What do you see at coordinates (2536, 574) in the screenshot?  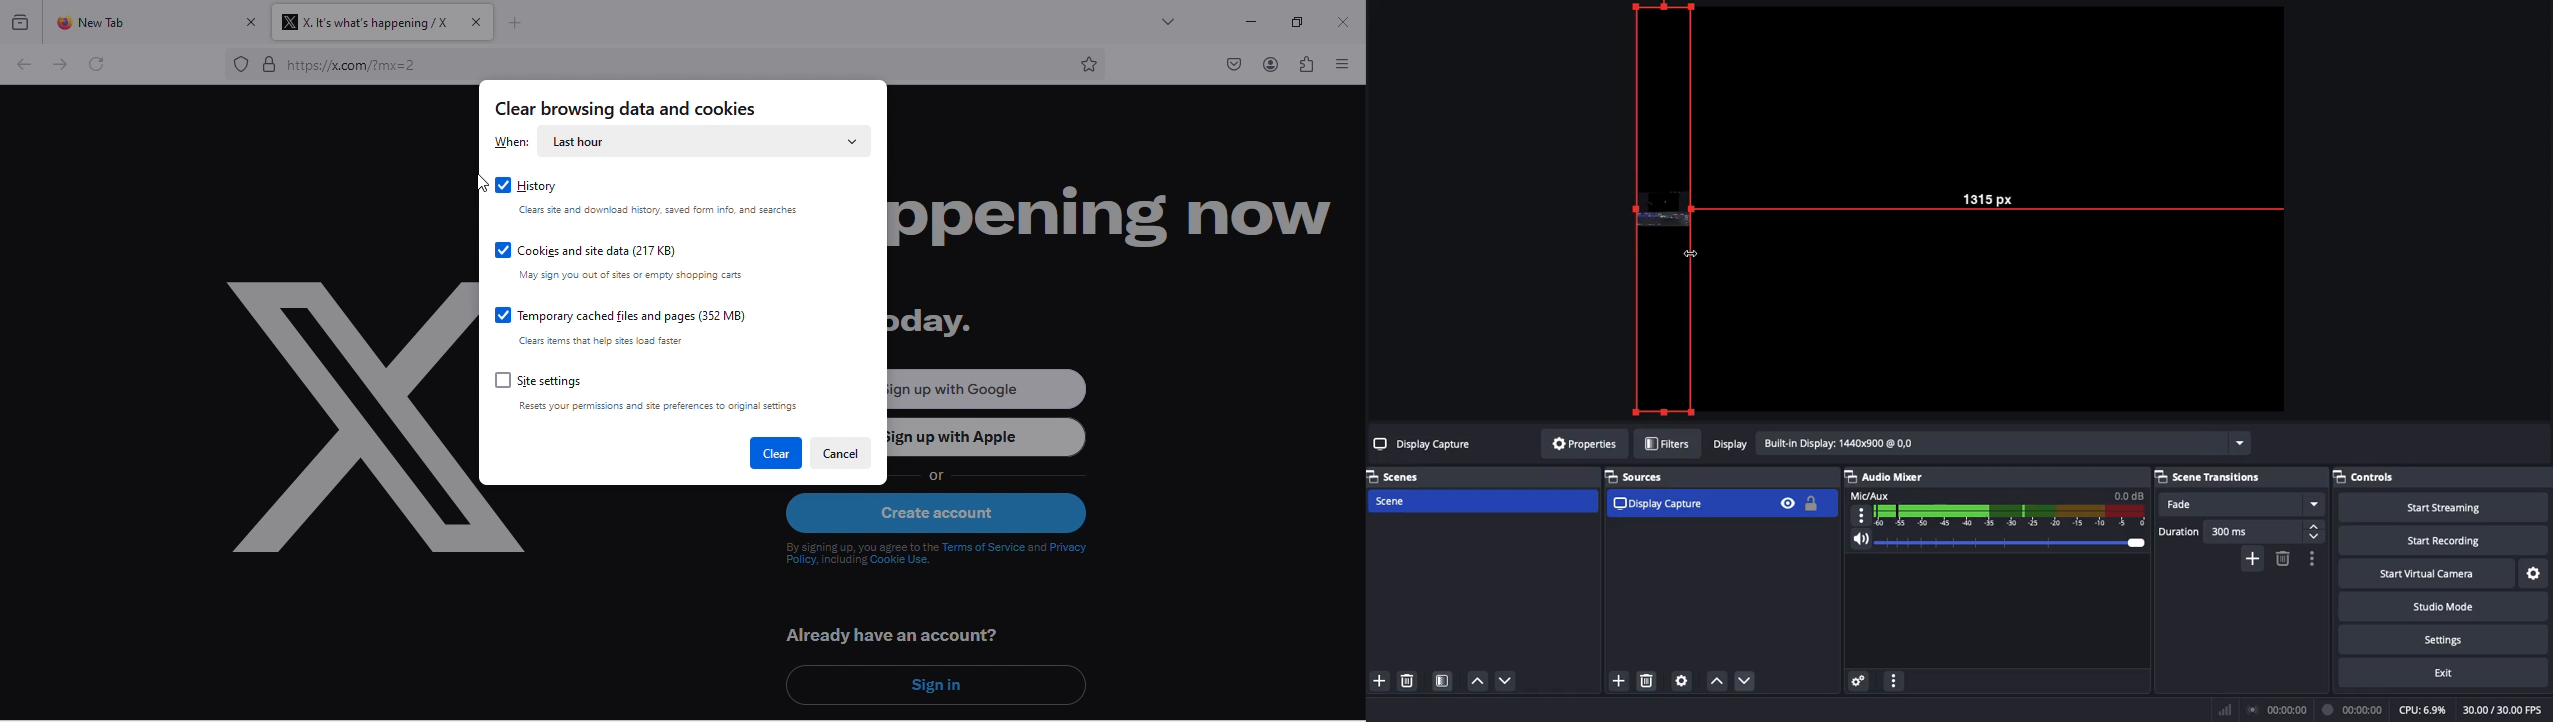 I see `Settings` at bounding box center [2536, 574].